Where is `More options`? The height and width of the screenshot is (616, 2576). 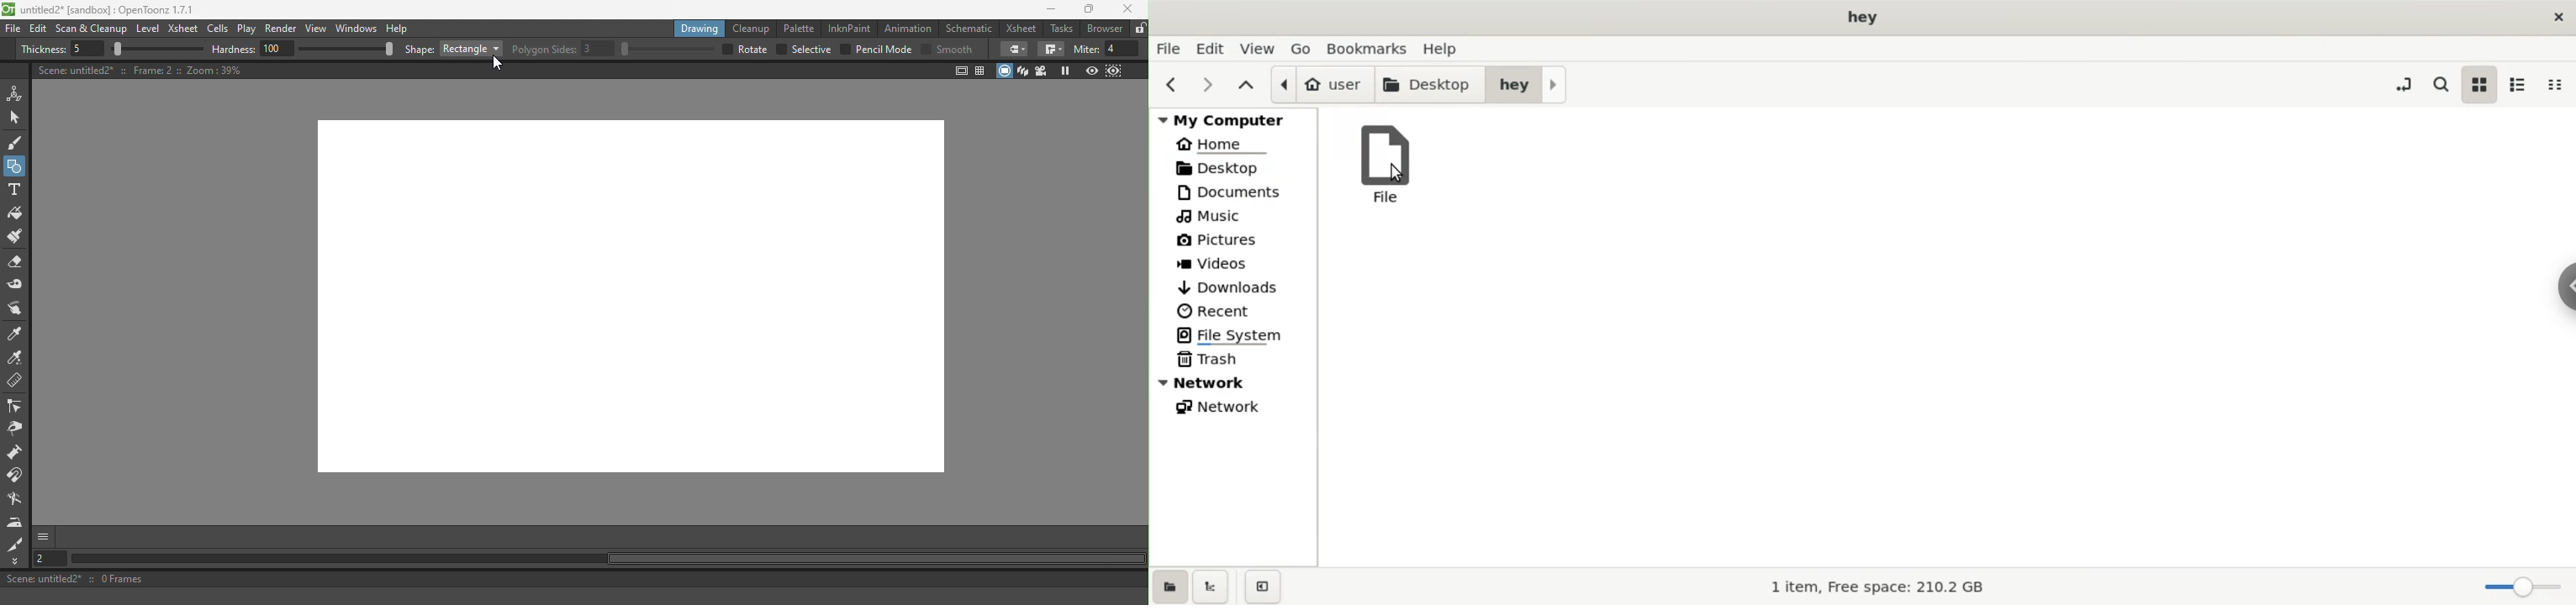 More options is located at coordinates (43, 538).